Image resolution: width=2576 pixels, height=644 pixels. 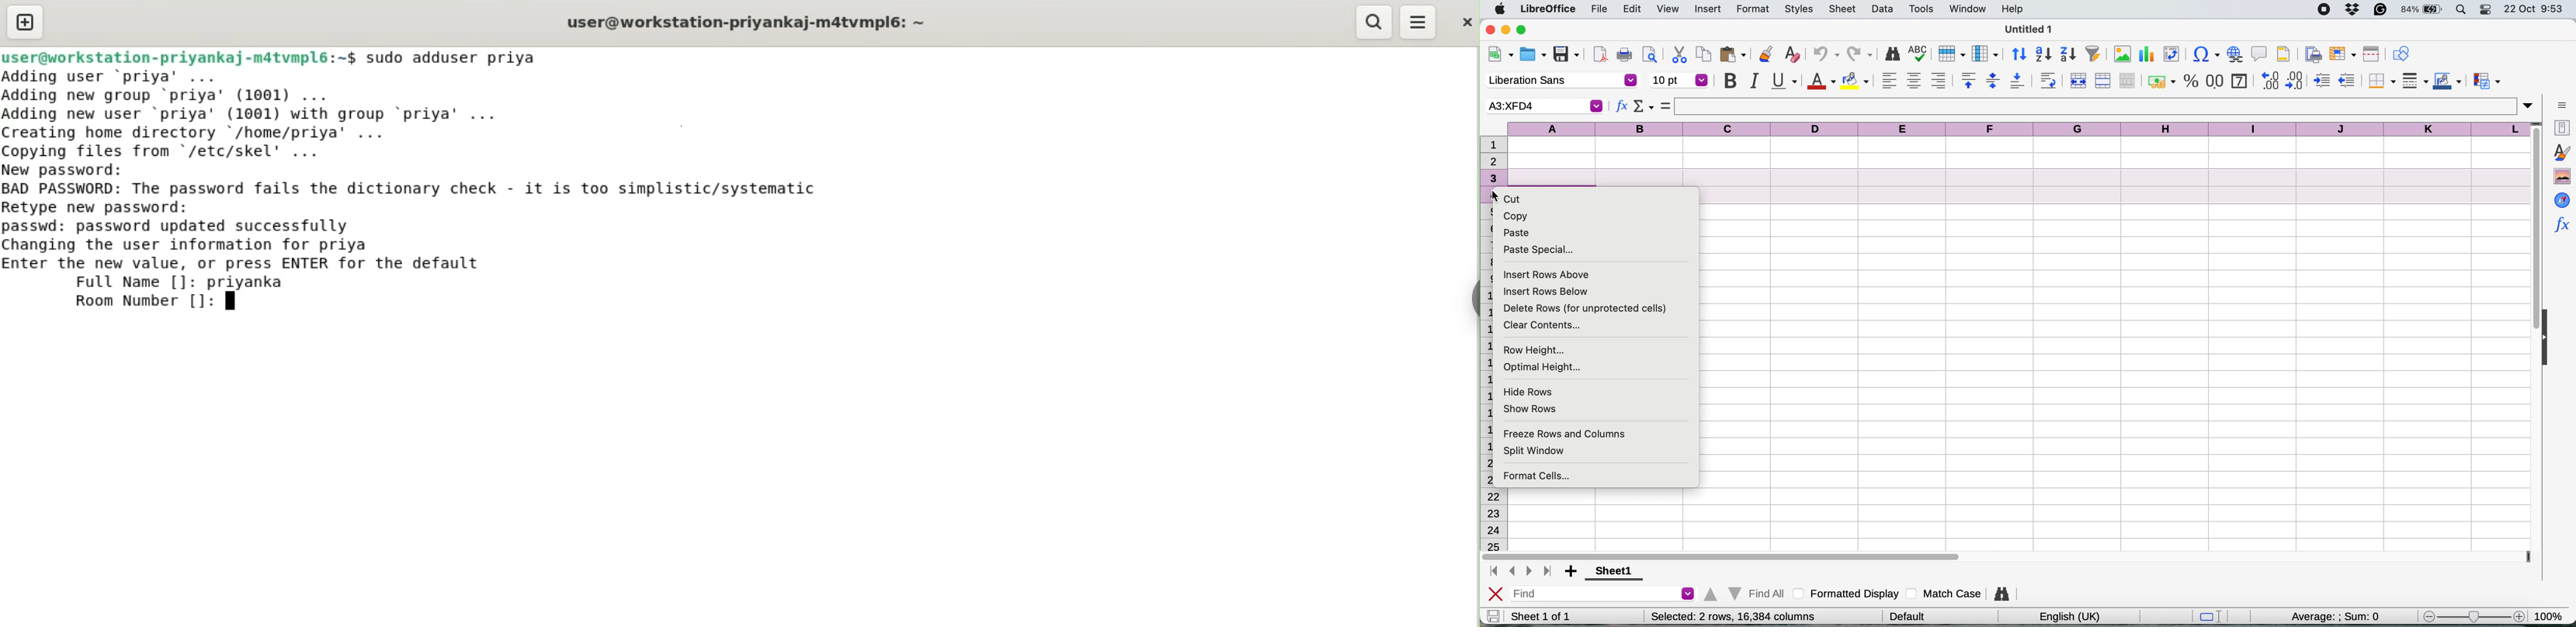 What do you see at coordinates (2239, 80) in the screenshot?
I see `format as date` at bounding box center [2239, 80].